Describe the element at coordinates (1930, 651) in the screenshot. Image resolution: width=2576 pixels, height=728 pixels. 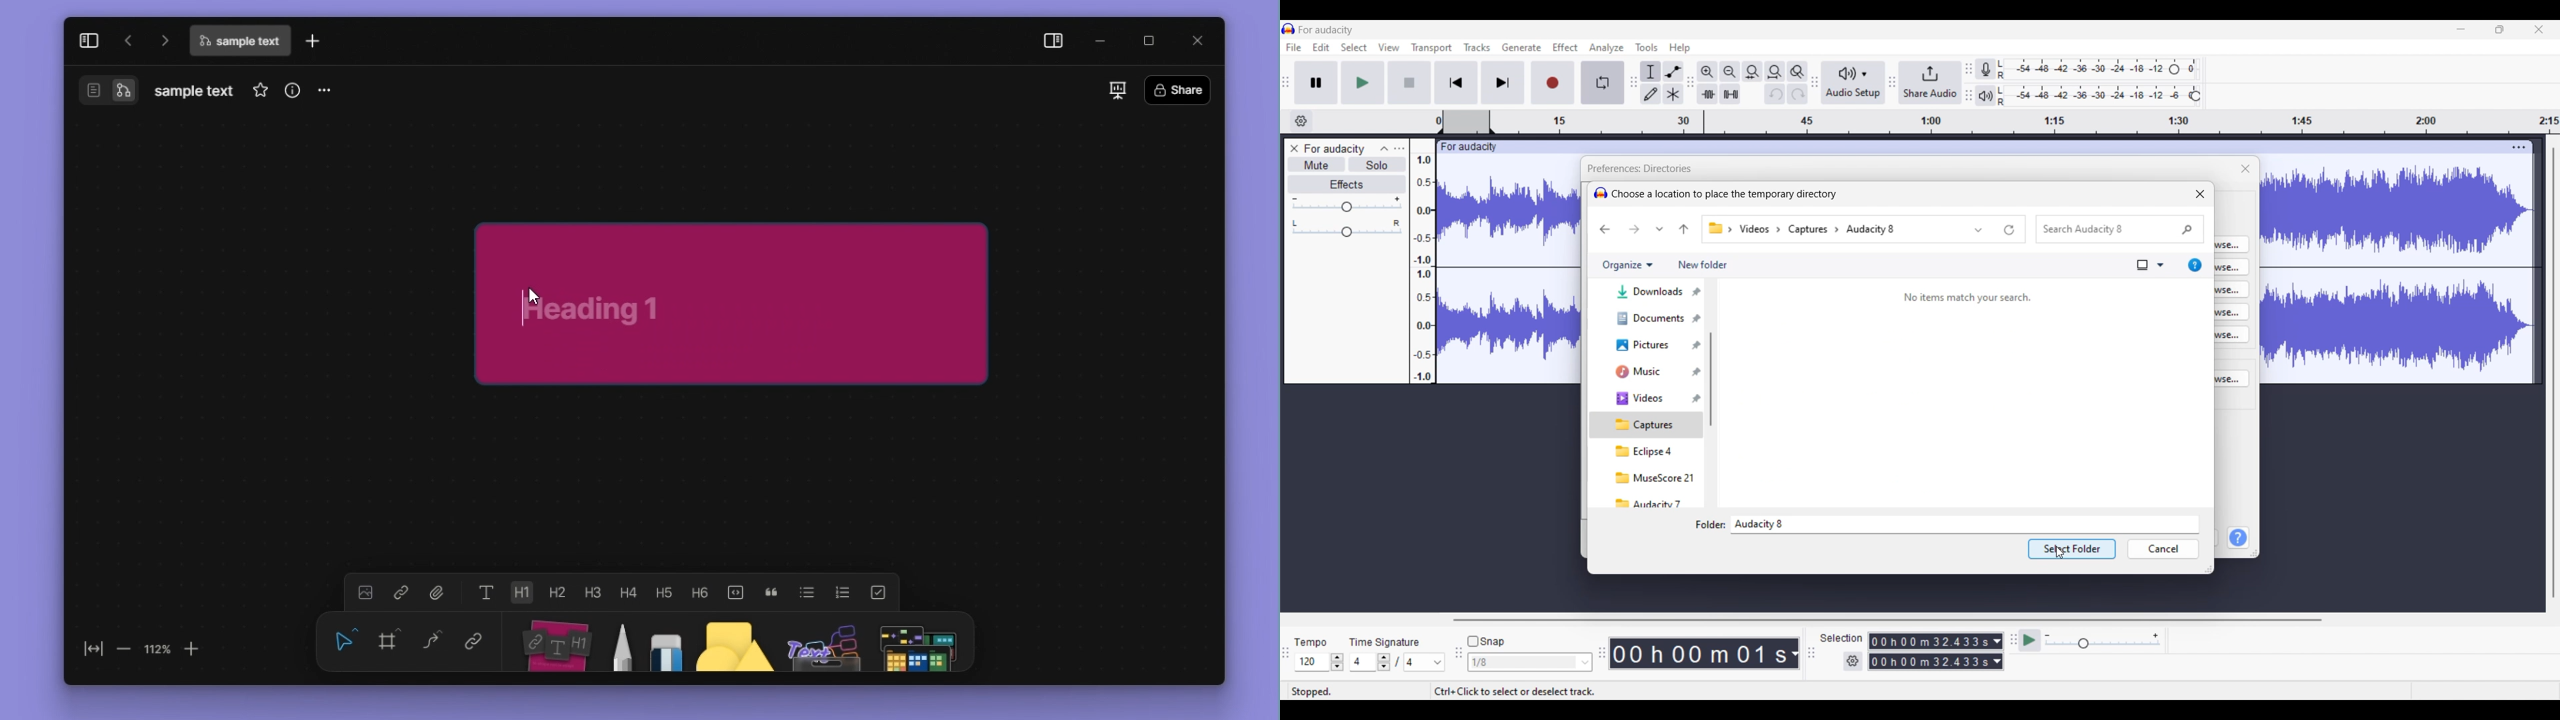
I see `Selection duration` at that location.